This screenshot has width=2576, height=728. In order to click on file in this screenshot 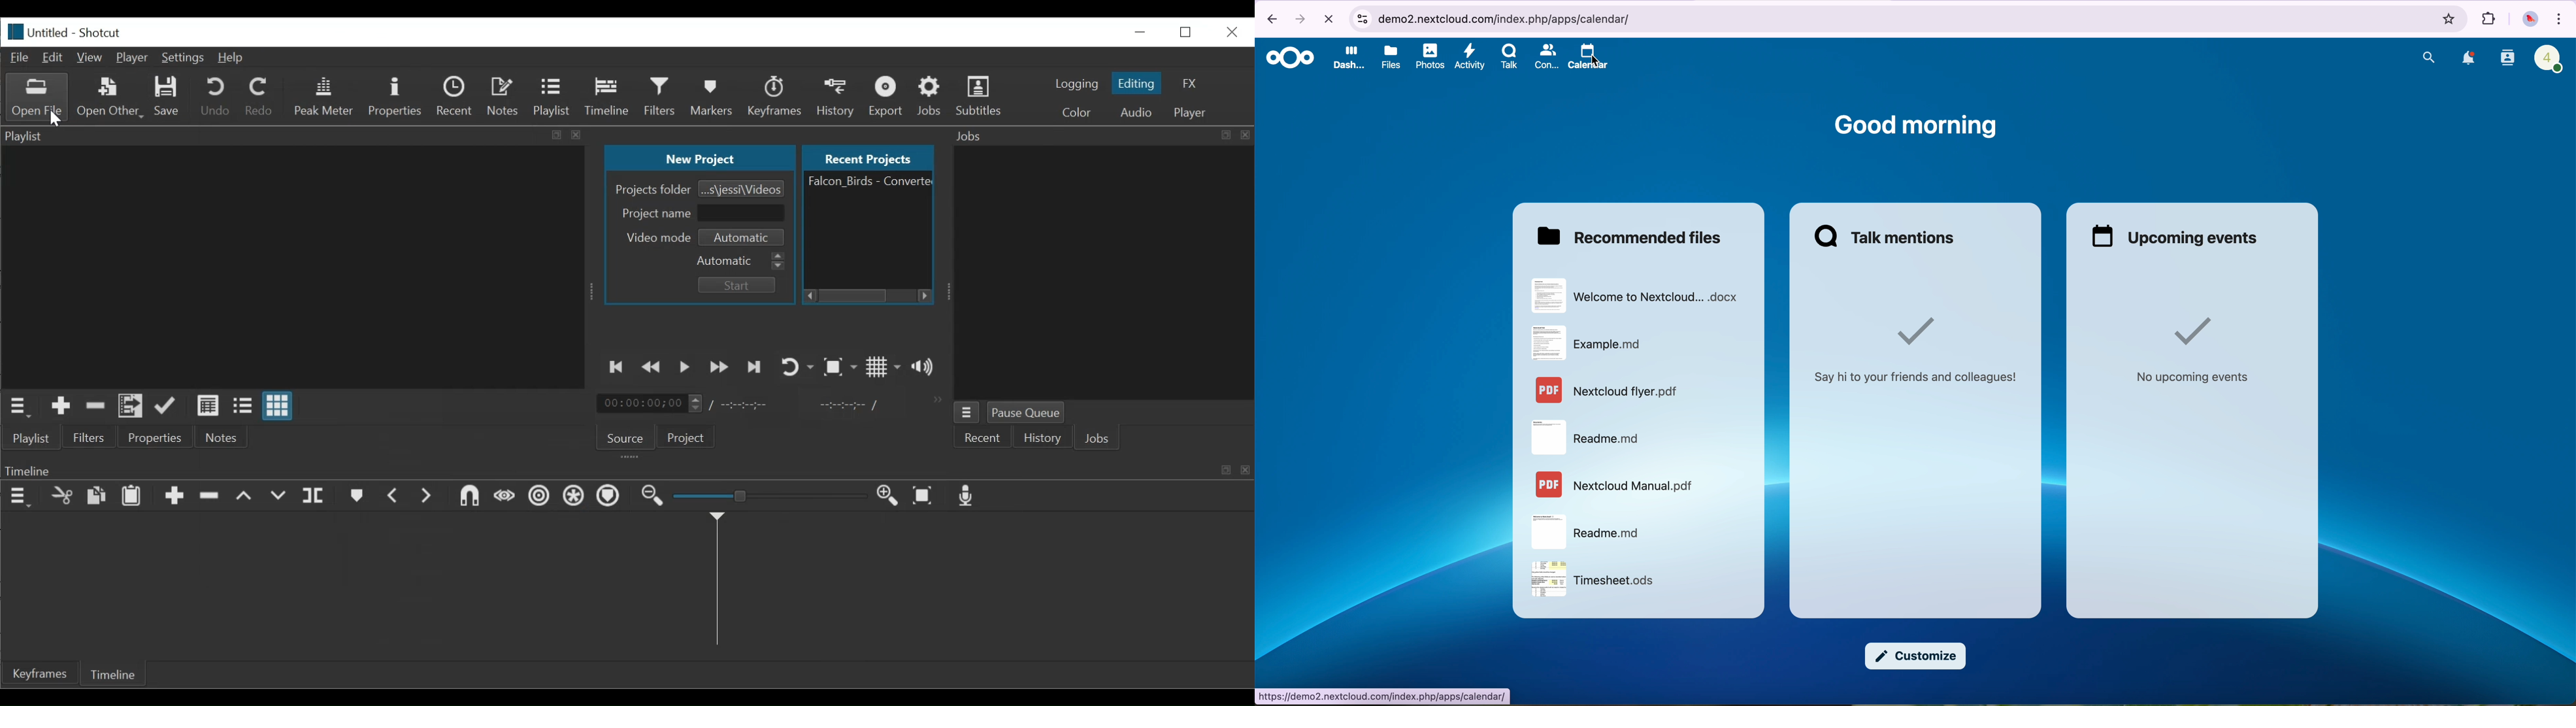, I will do `click(1612, 392)`.